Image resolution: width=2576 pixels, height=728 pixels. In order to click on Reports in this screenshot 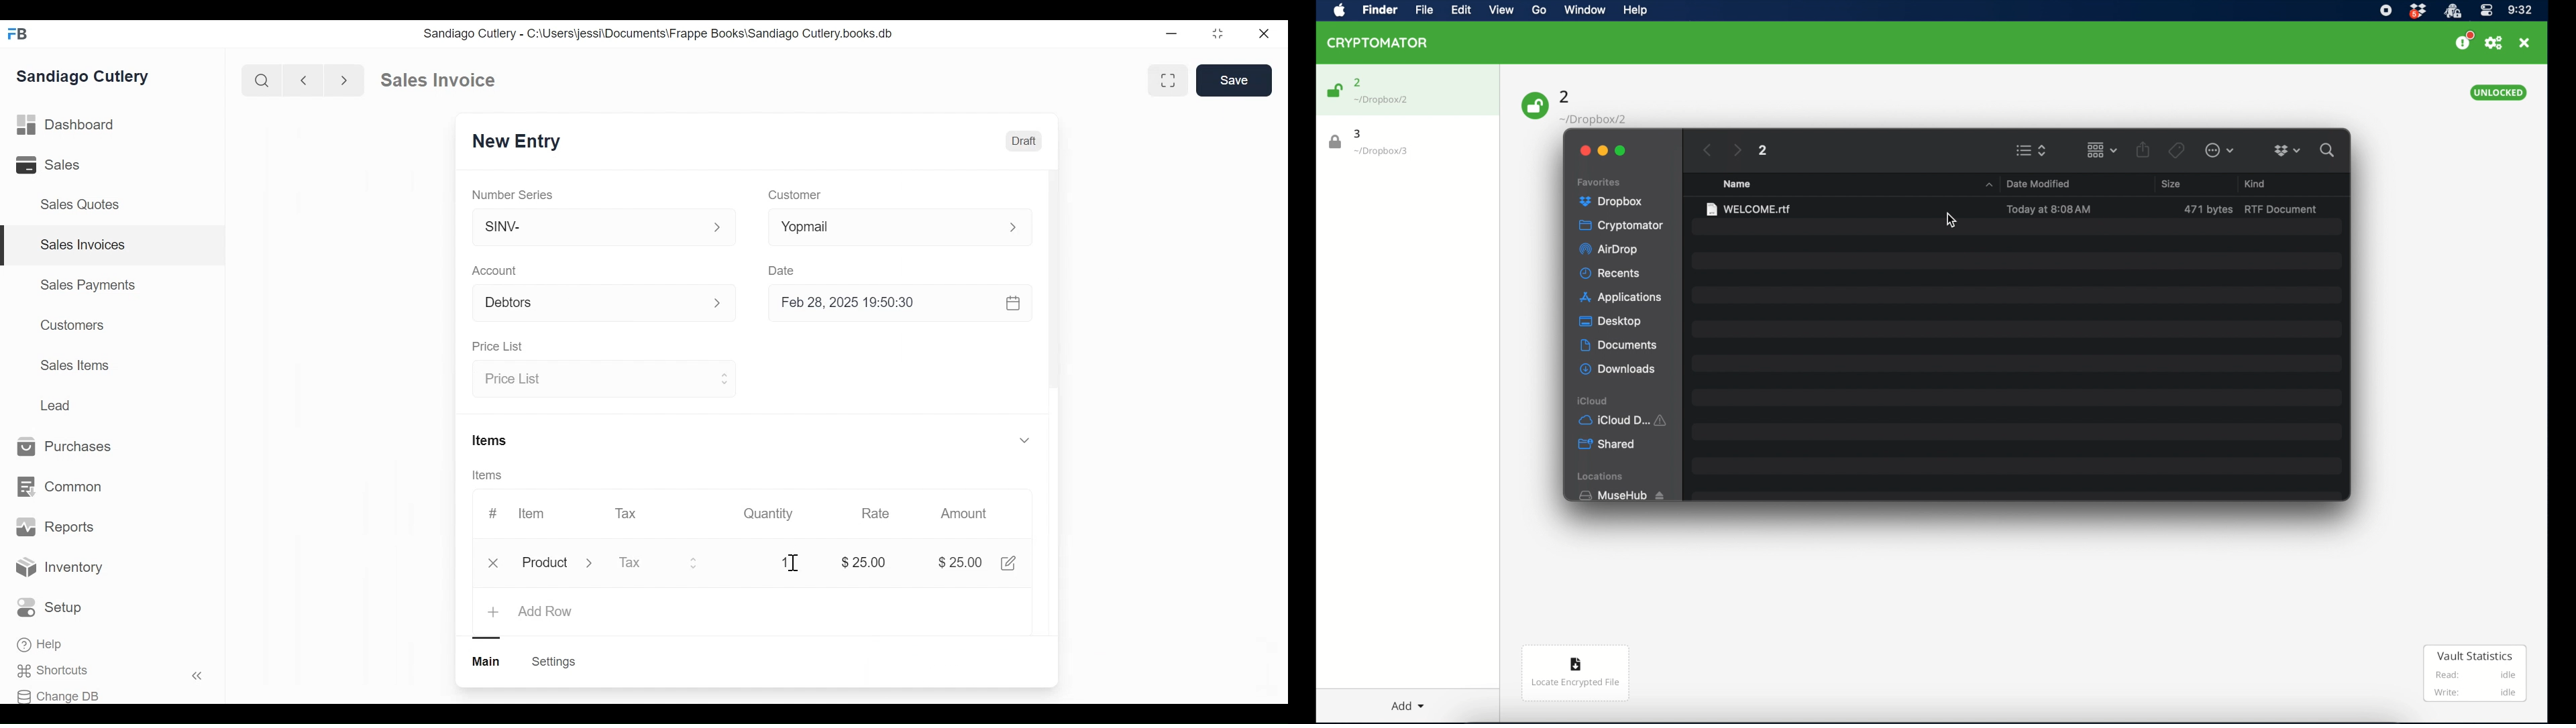, I will do `click(55, 527)`.